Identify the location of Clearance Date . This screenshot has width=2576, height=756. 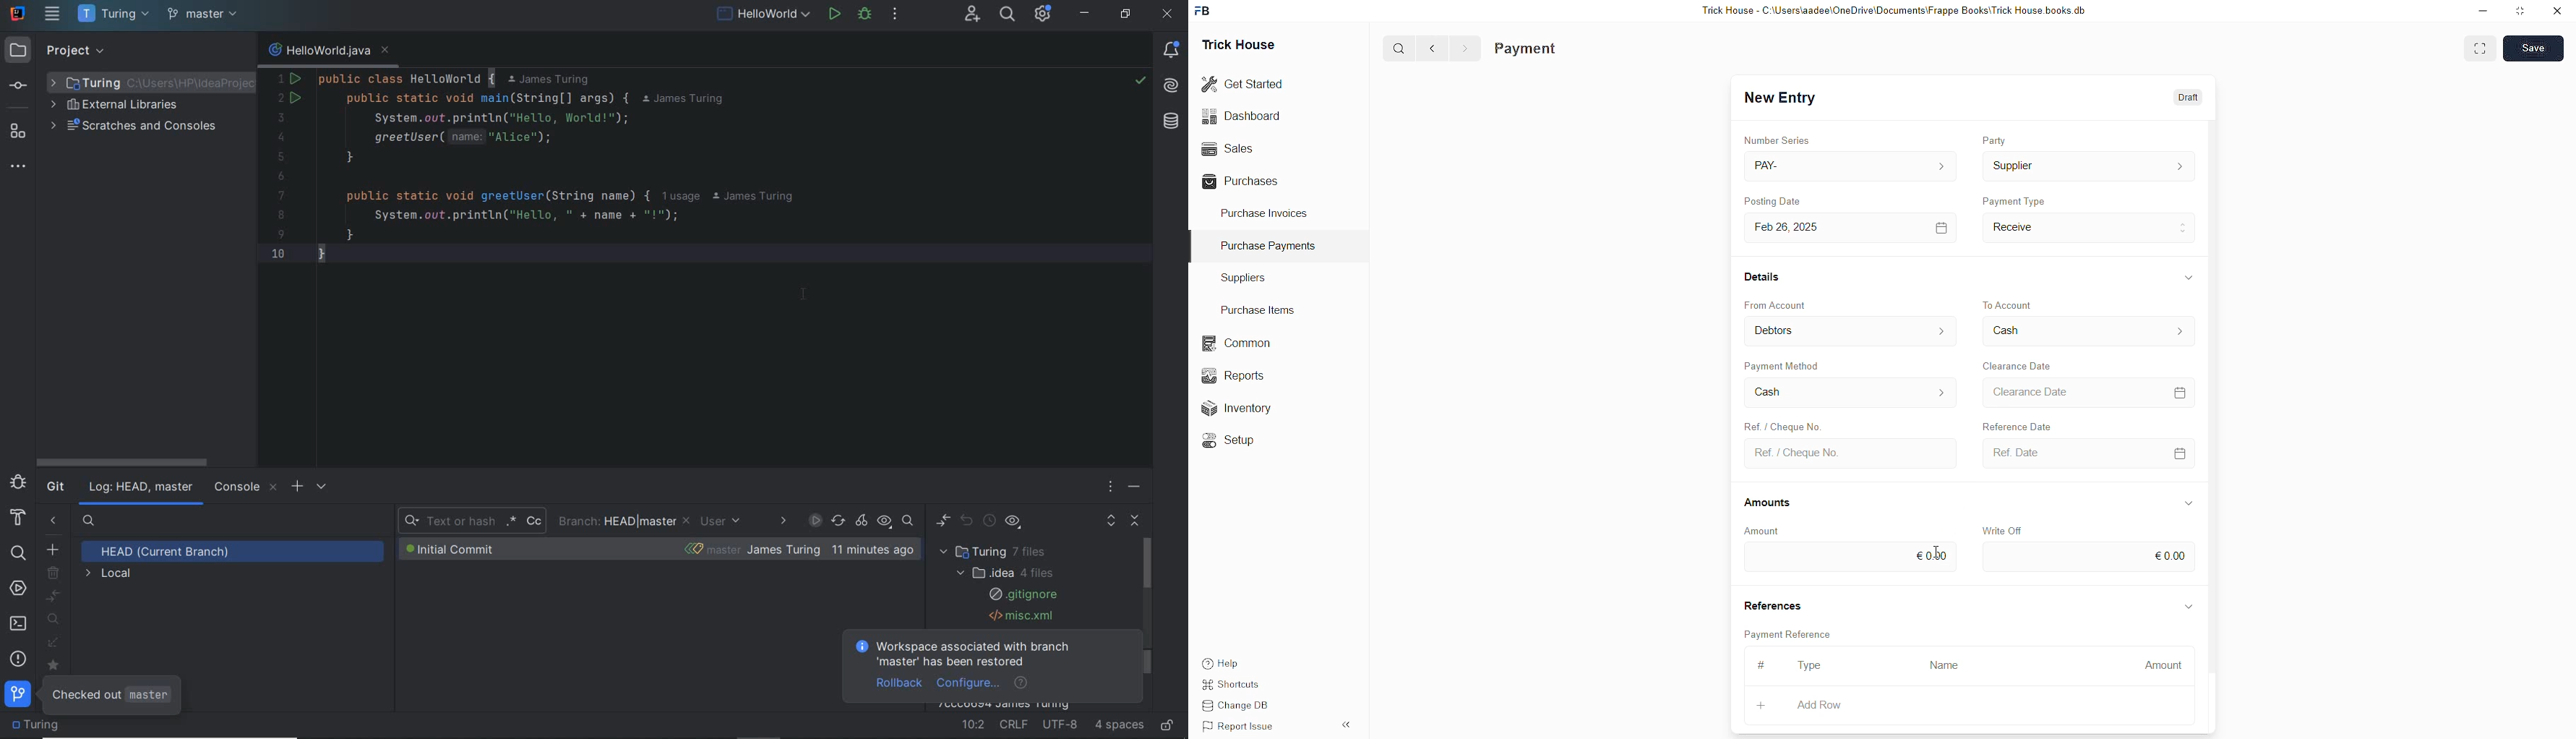
(2086, 391).